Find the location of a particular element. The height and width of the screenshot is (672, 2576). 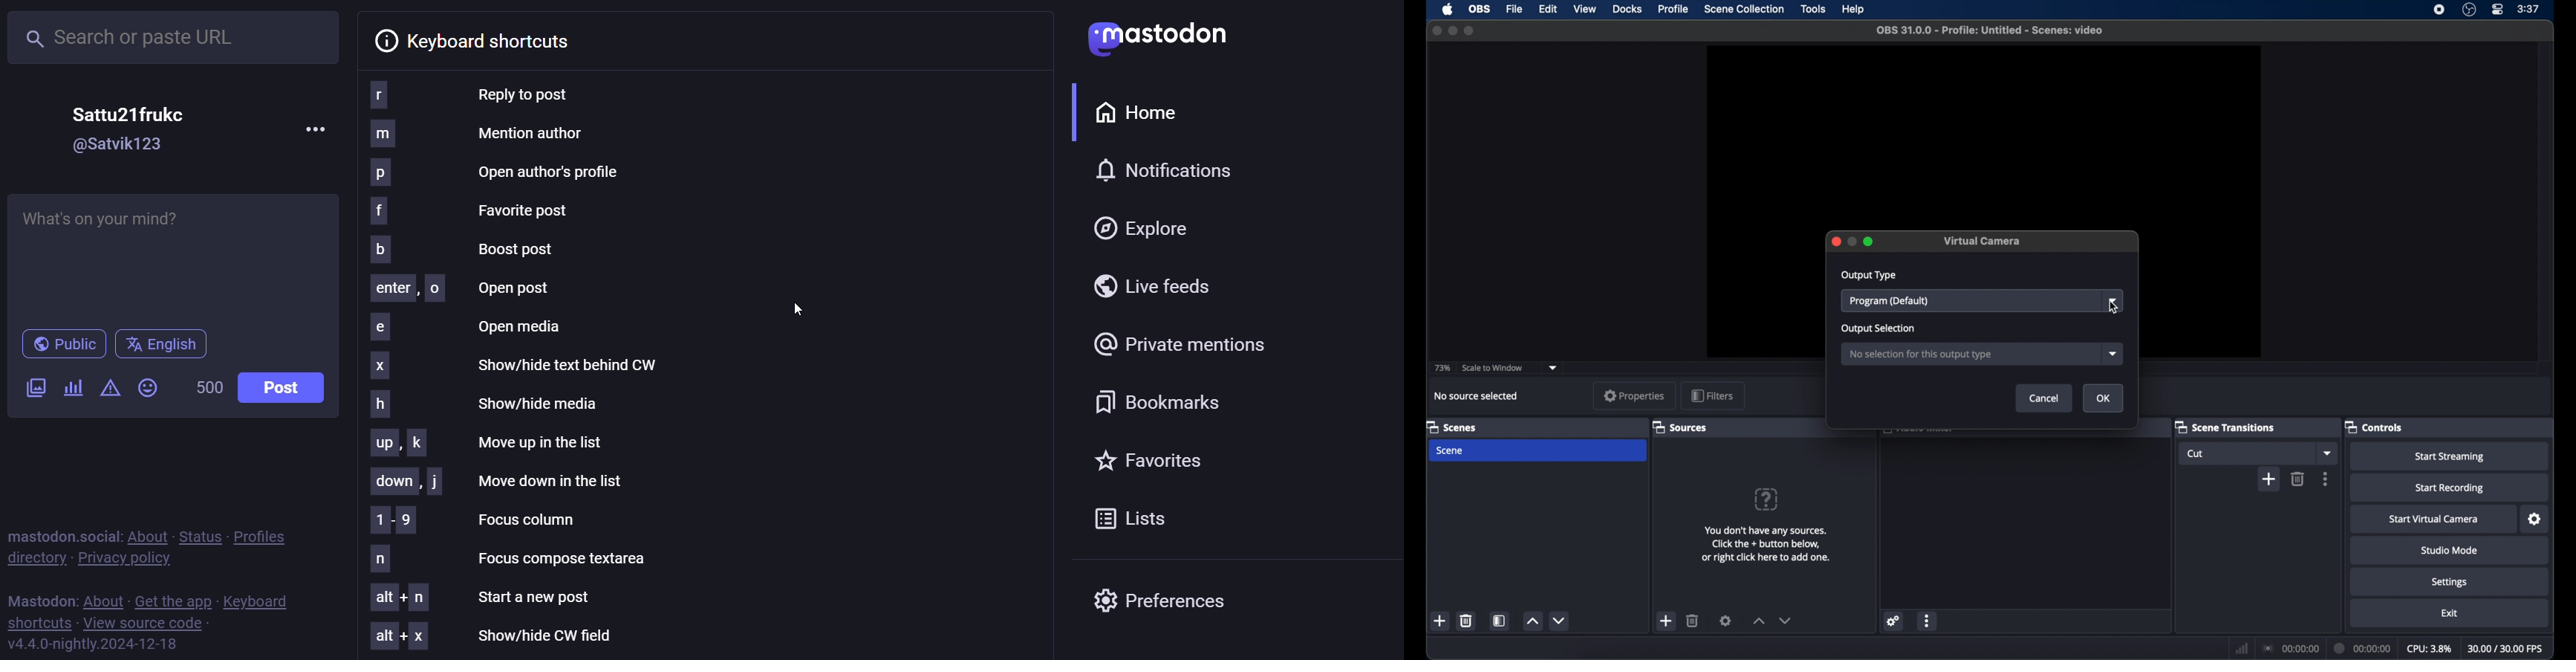

cpu is located at coordinates (2430, 649).